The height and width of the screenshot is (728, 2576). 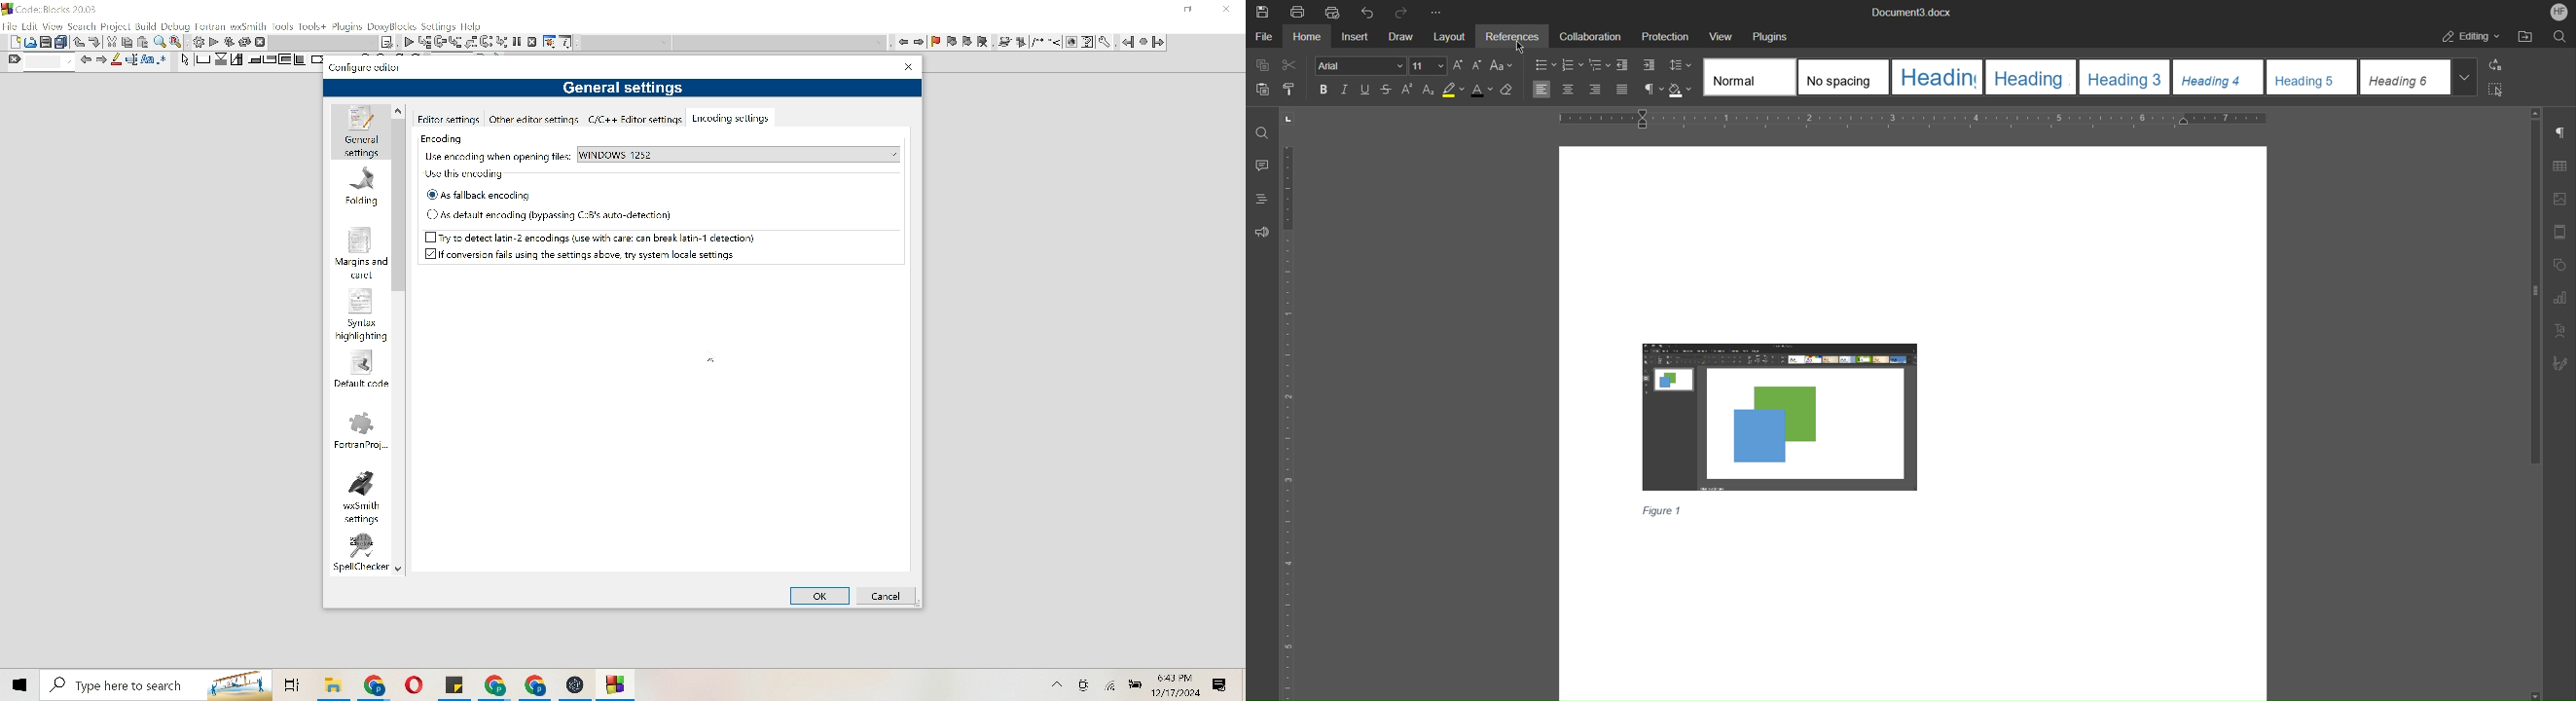 What do you see at coordinates (820, 595) in the screenshot?
I see `Ok` at bounding box center [820, 595].